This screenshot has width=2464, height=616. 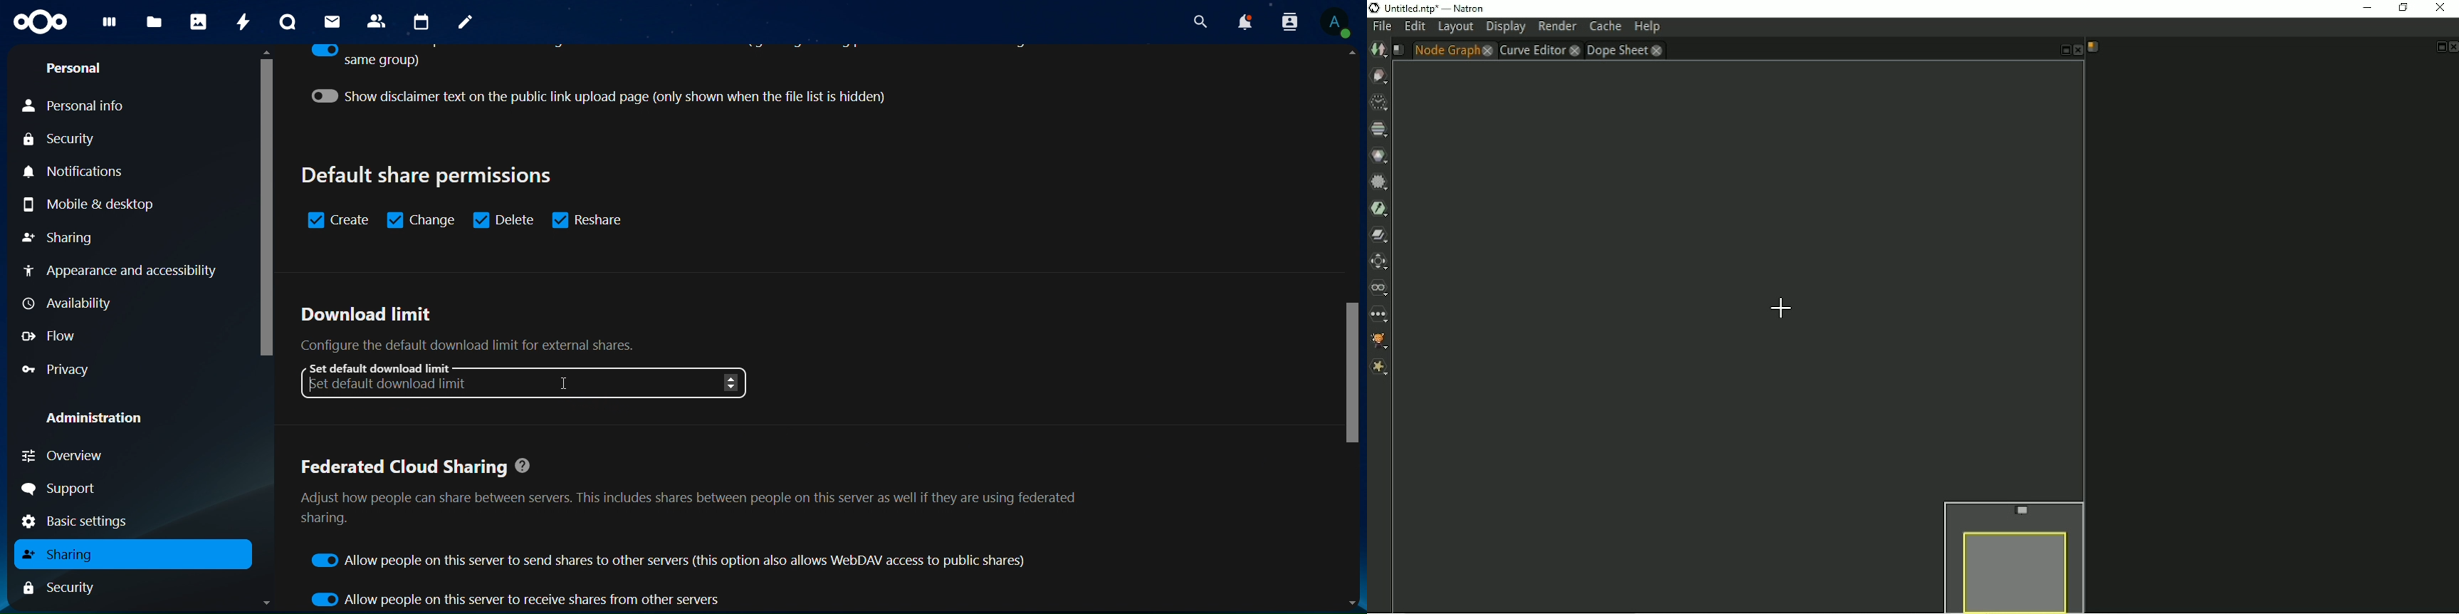 What do you see at coordinates (2439, 47) in the screenshot?
I see `Float pane` at bounding box center [2439, 47].